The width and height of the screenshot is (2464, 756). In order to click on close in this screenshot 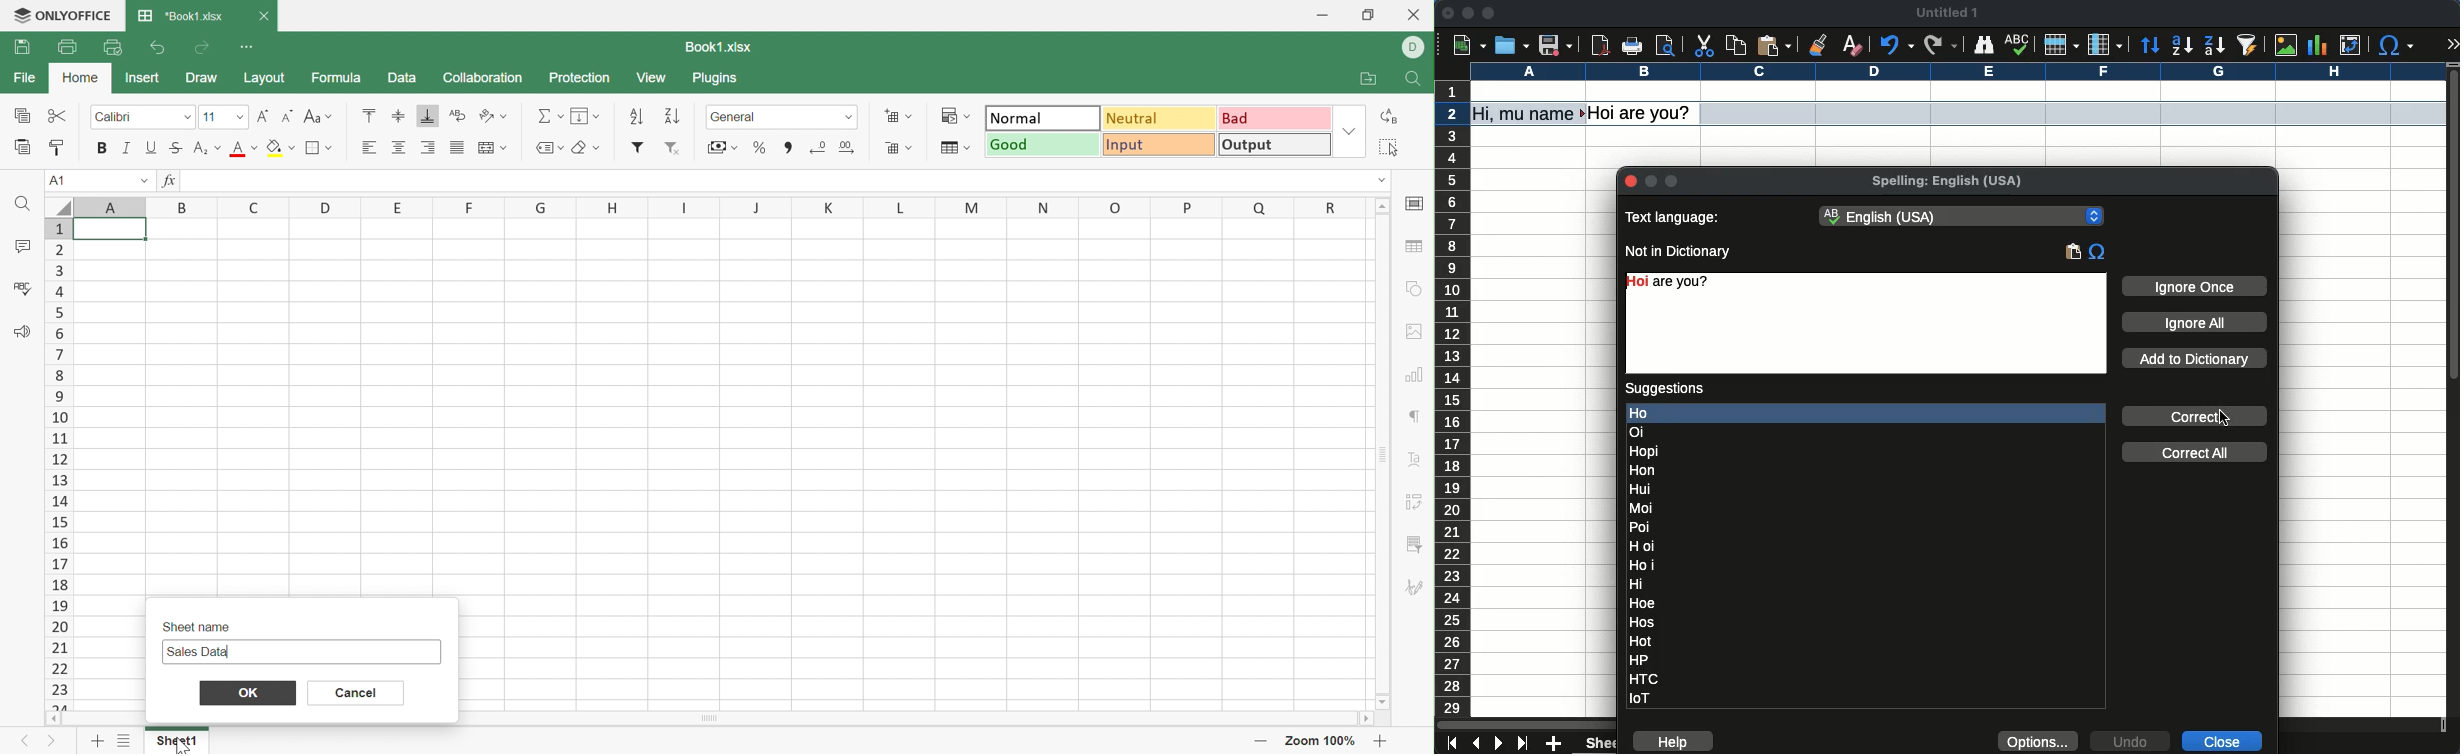, I will do `click(1447, 13)`.